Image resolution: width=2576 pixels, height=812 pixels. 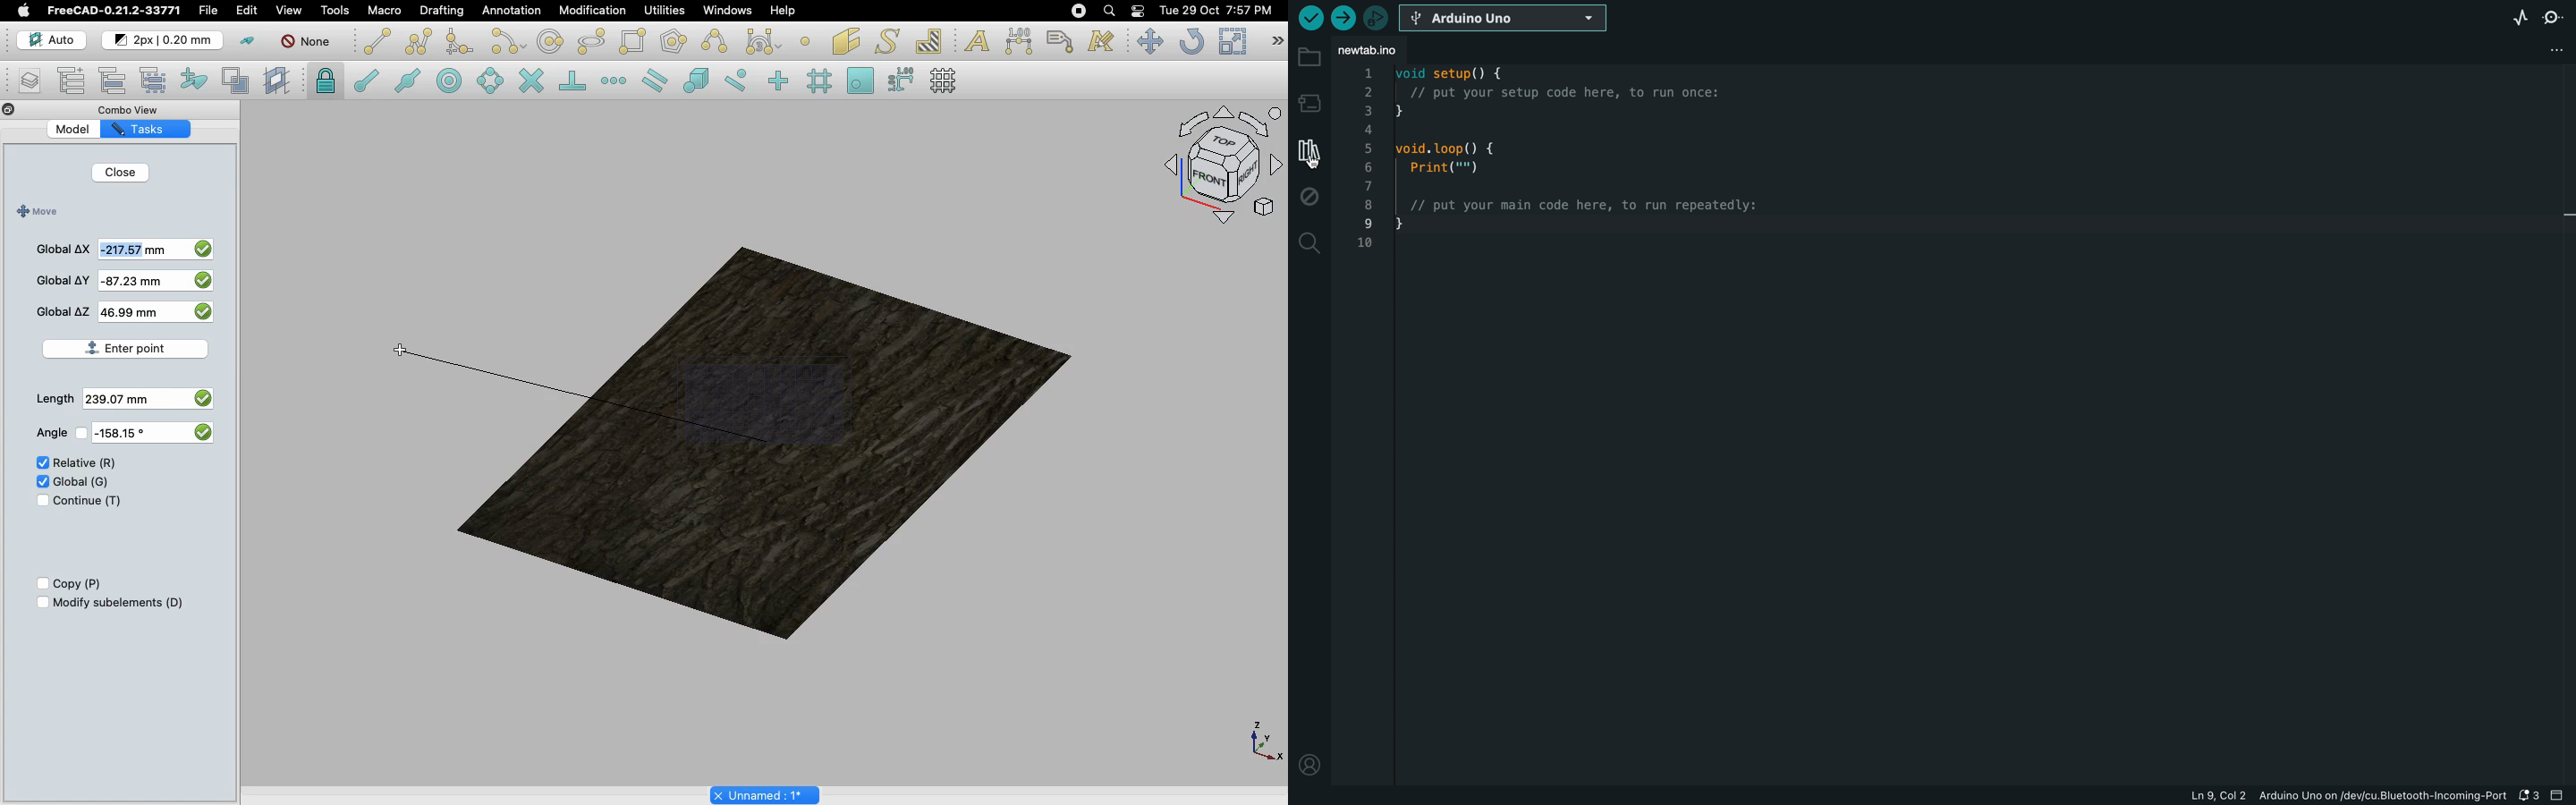 What do you see at coordinates (114, 400) in the screenshot?
I see `1.73` at bounding box center [114, 400].